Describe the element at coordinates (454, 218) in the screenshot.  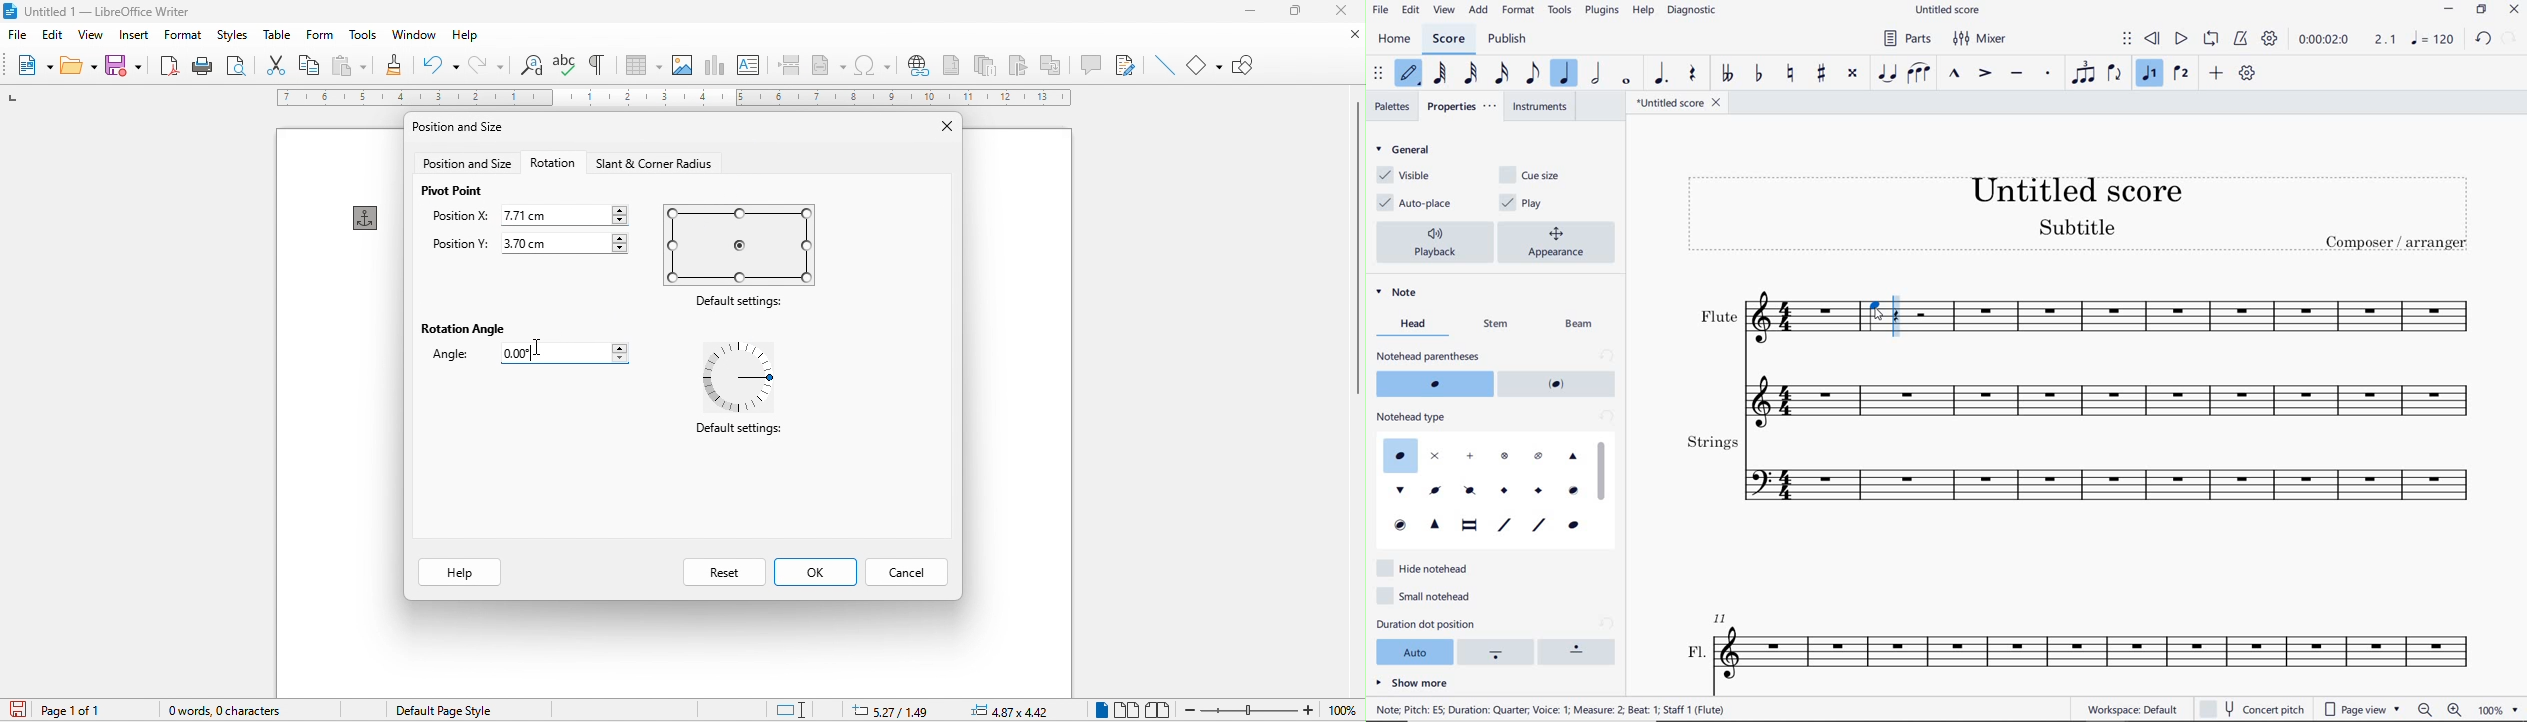
I see `position x` at that location.